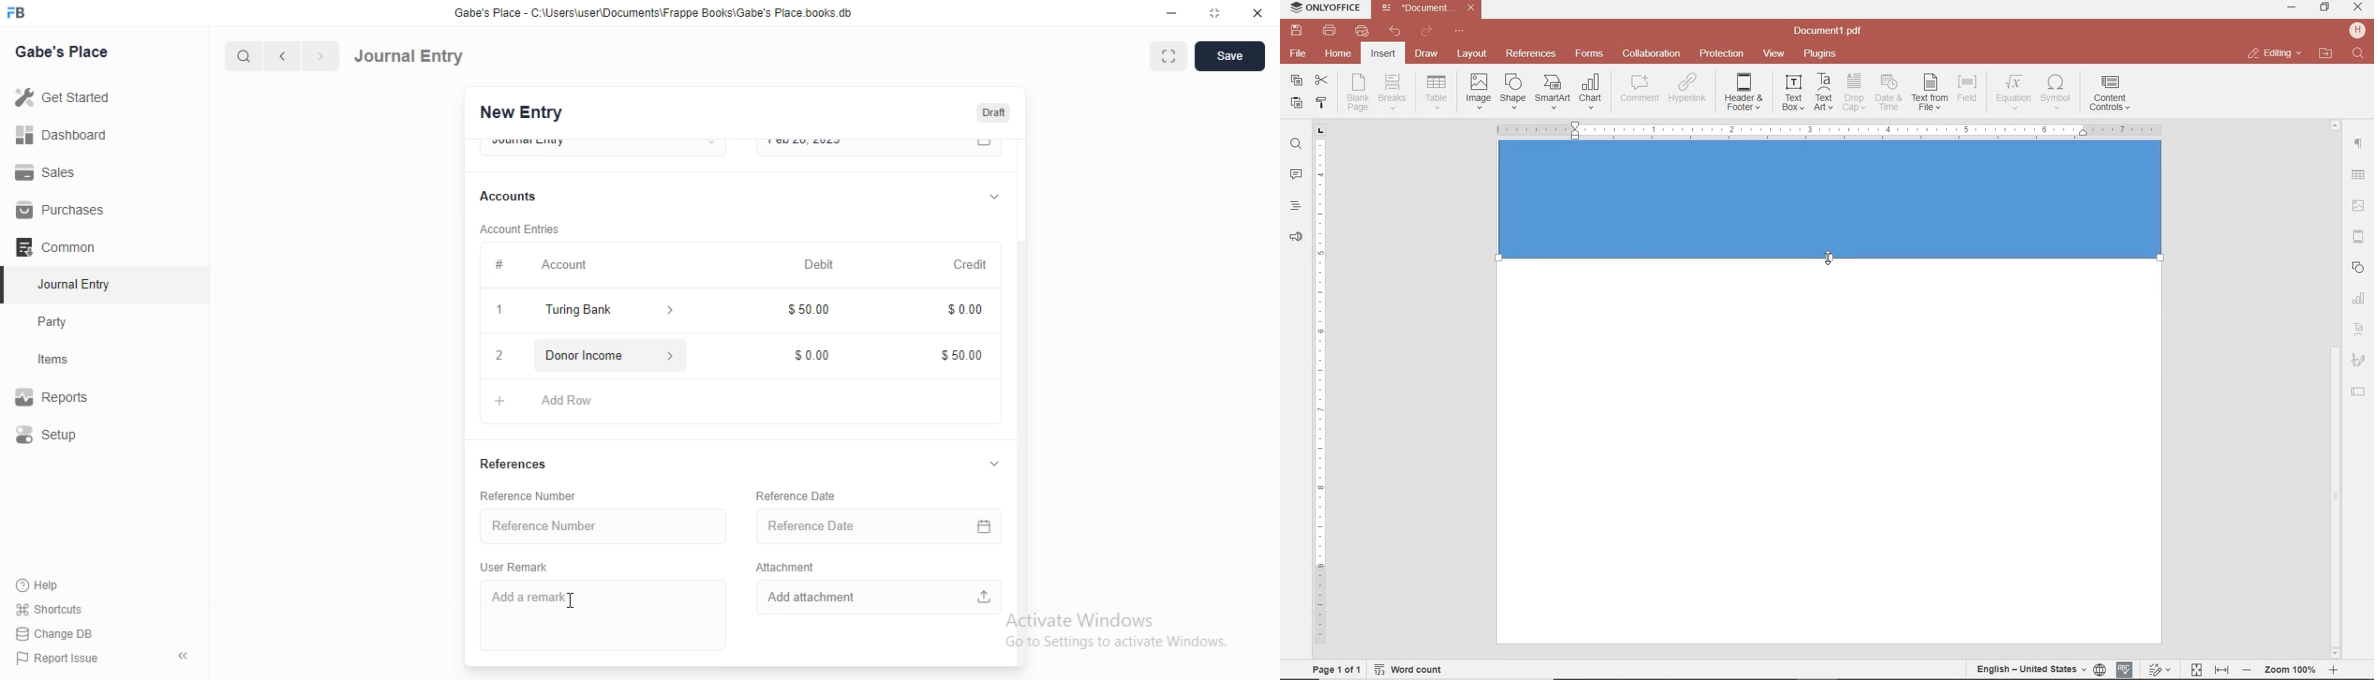  Describe the element at coordinates (2125, 670) in the screenshot. I see `spell checking` at that location.